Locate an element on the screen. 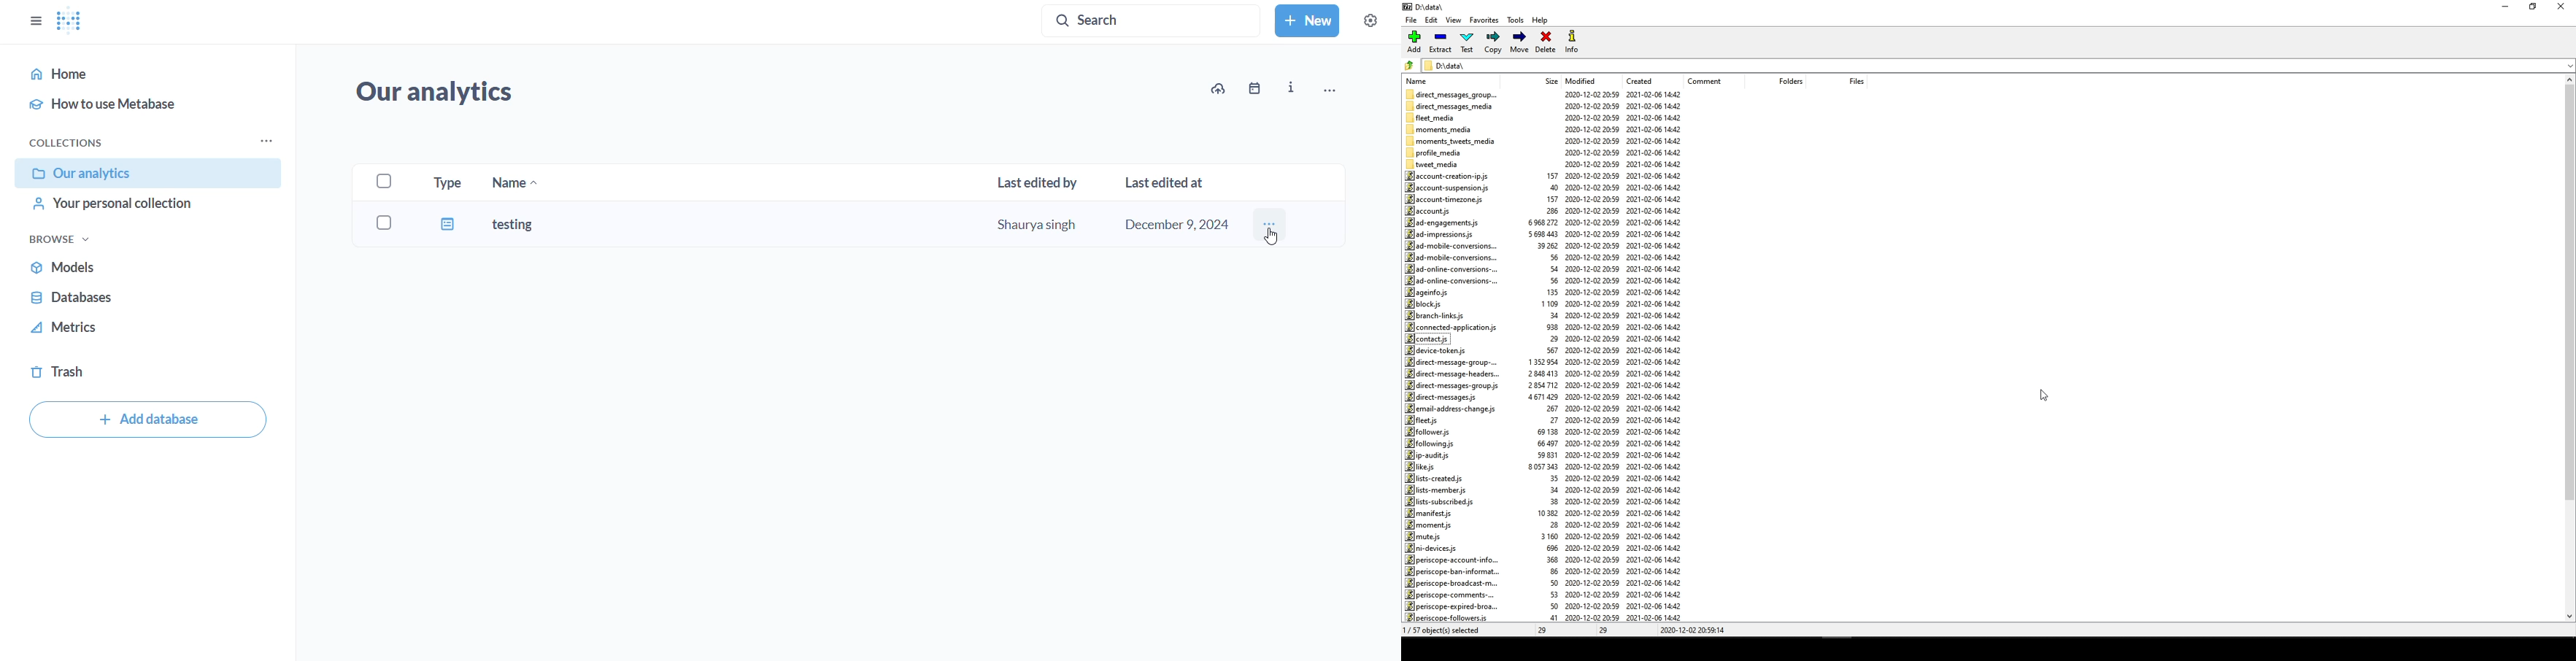  account.js is located at coordinates (1432, 210).